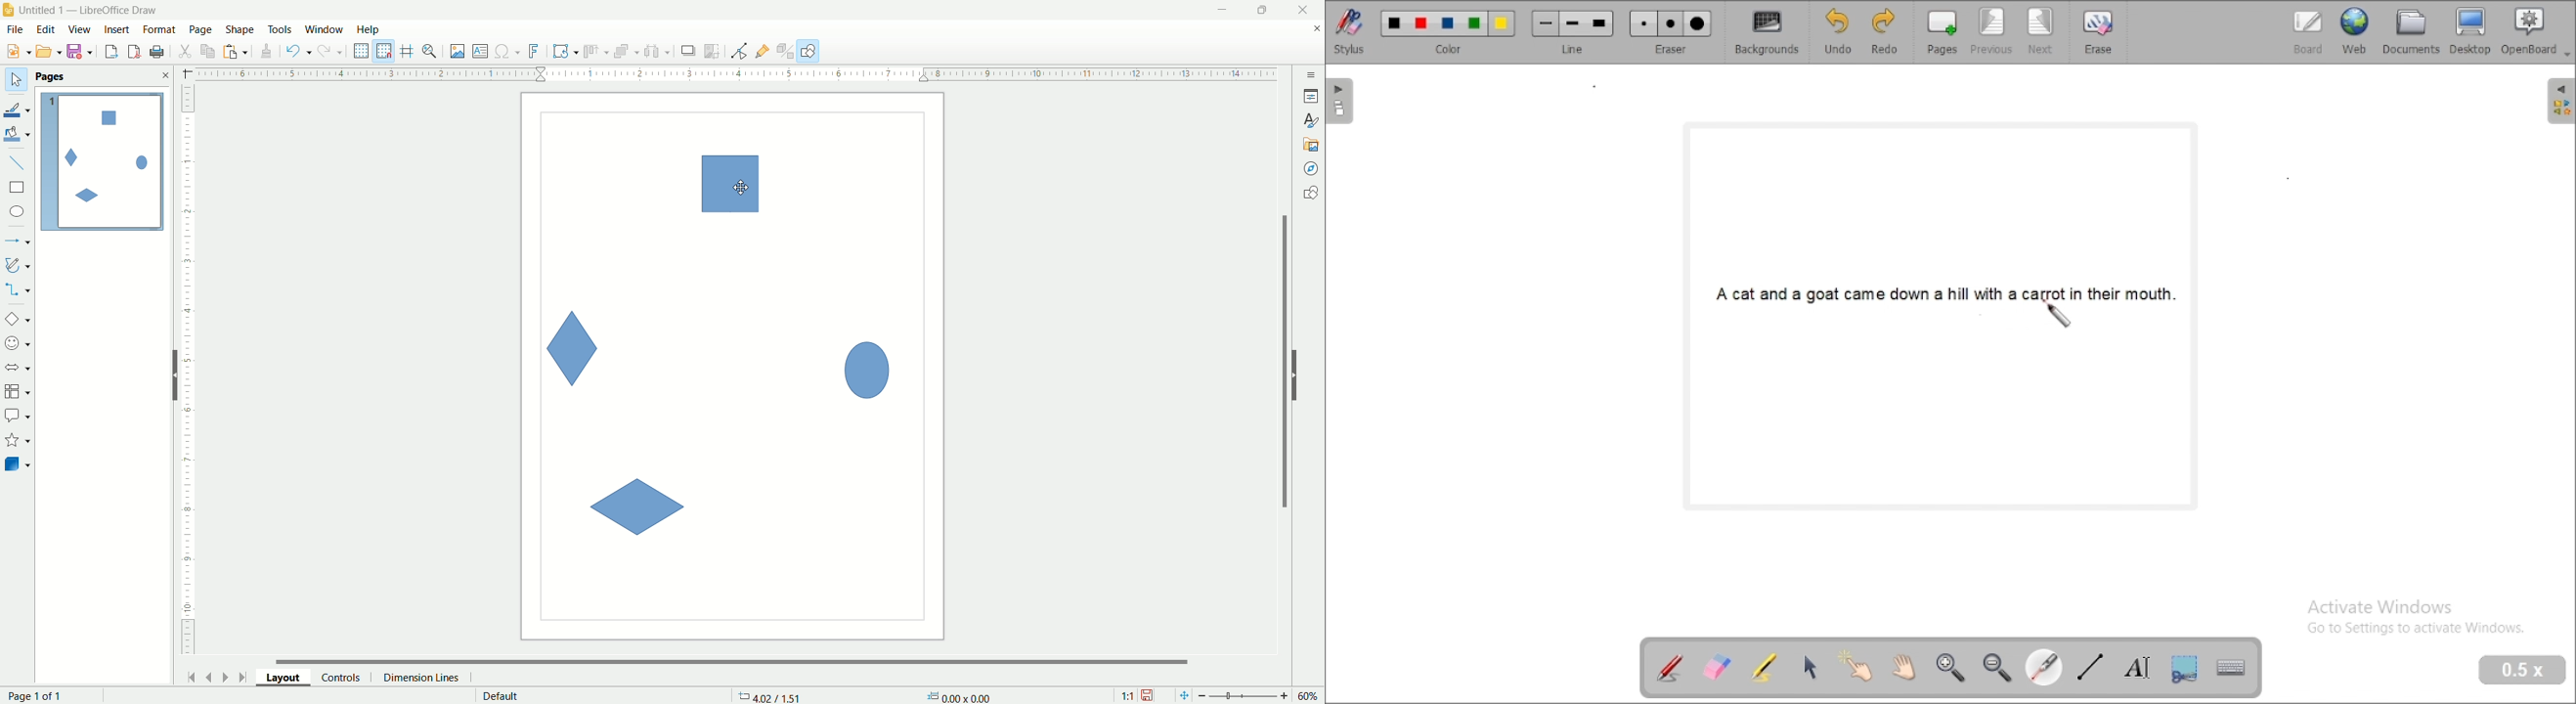  I want to click on stars and banners, so click(17, 440).